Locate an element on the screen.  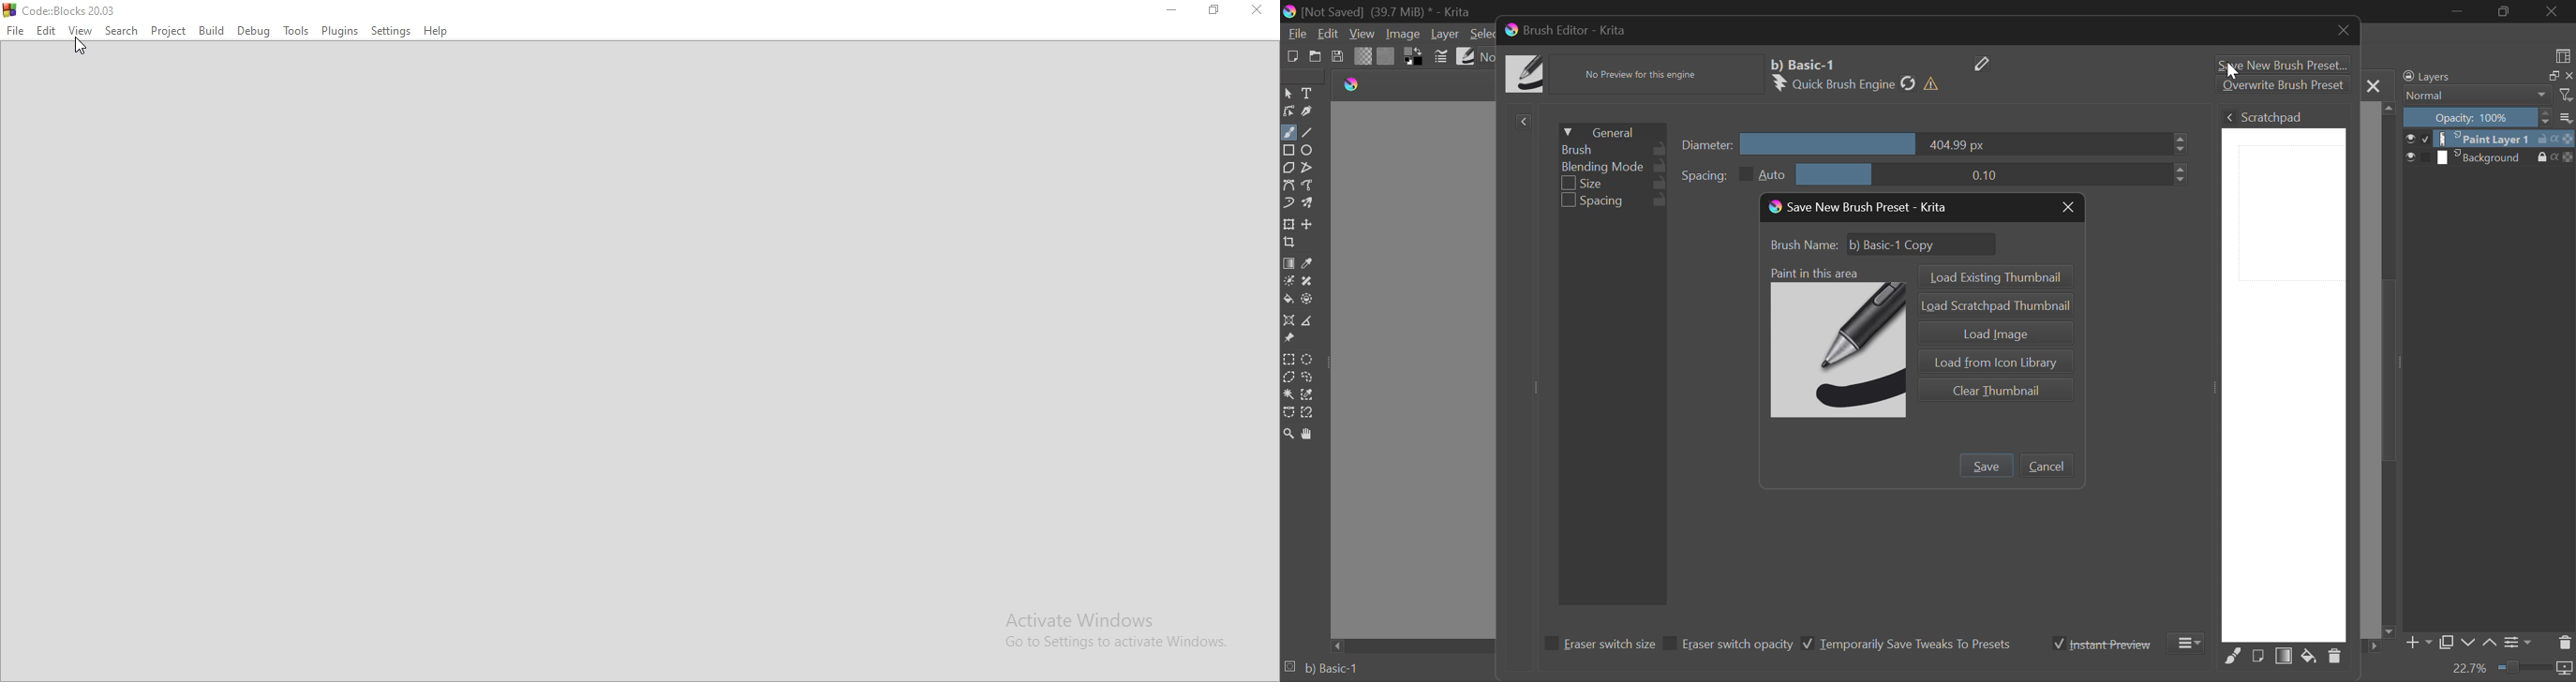
Zoom 22.7% is located at coordinates (2511, 669).